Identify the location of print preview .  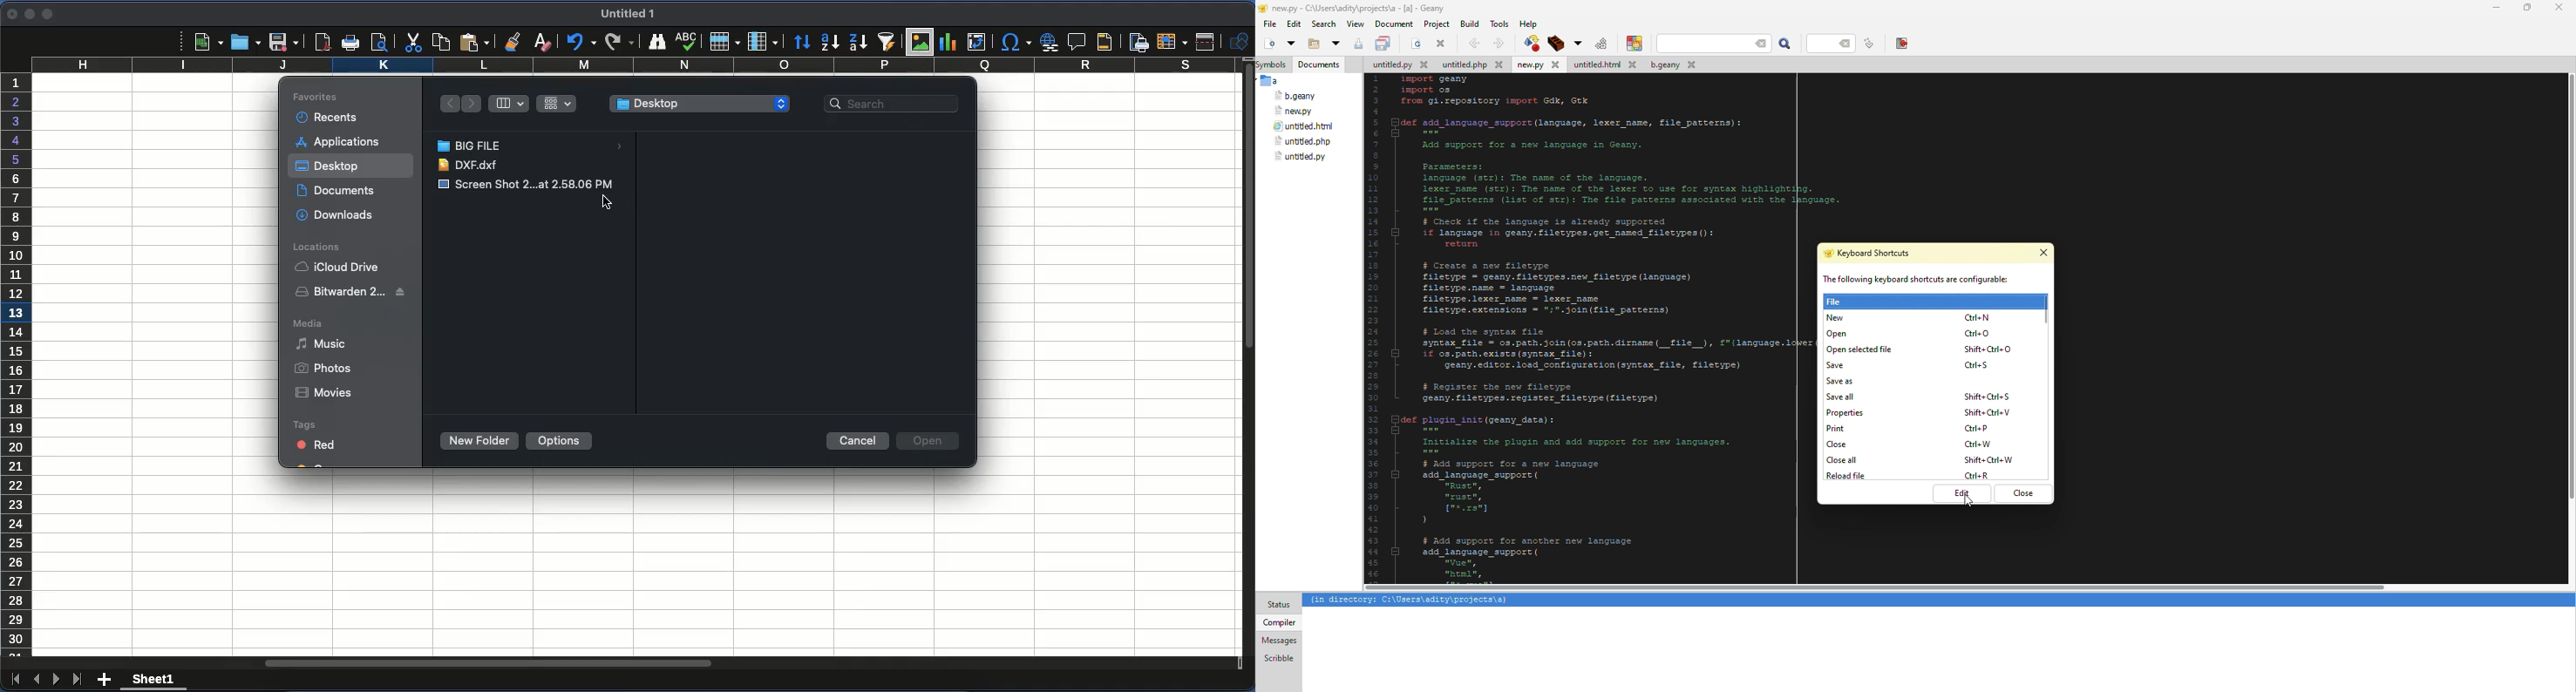
(384, 43).